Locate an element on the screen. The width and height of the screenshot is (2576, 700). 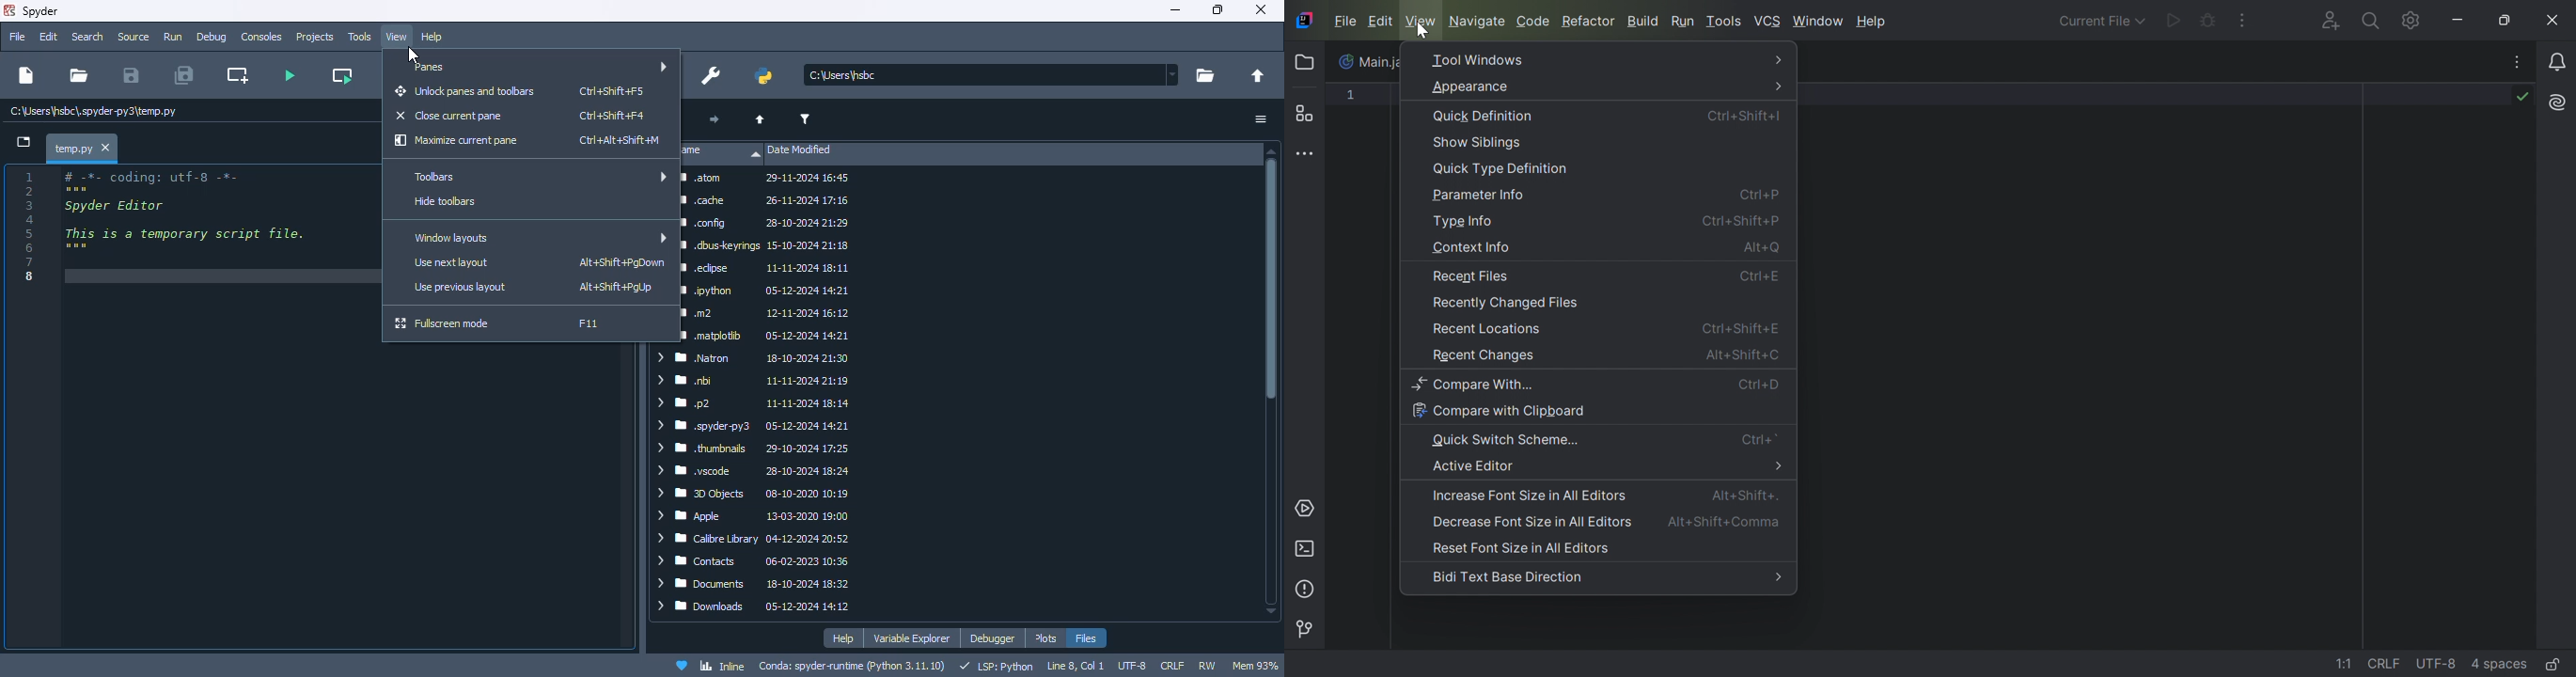
debug is located at coordinates (212, 36).